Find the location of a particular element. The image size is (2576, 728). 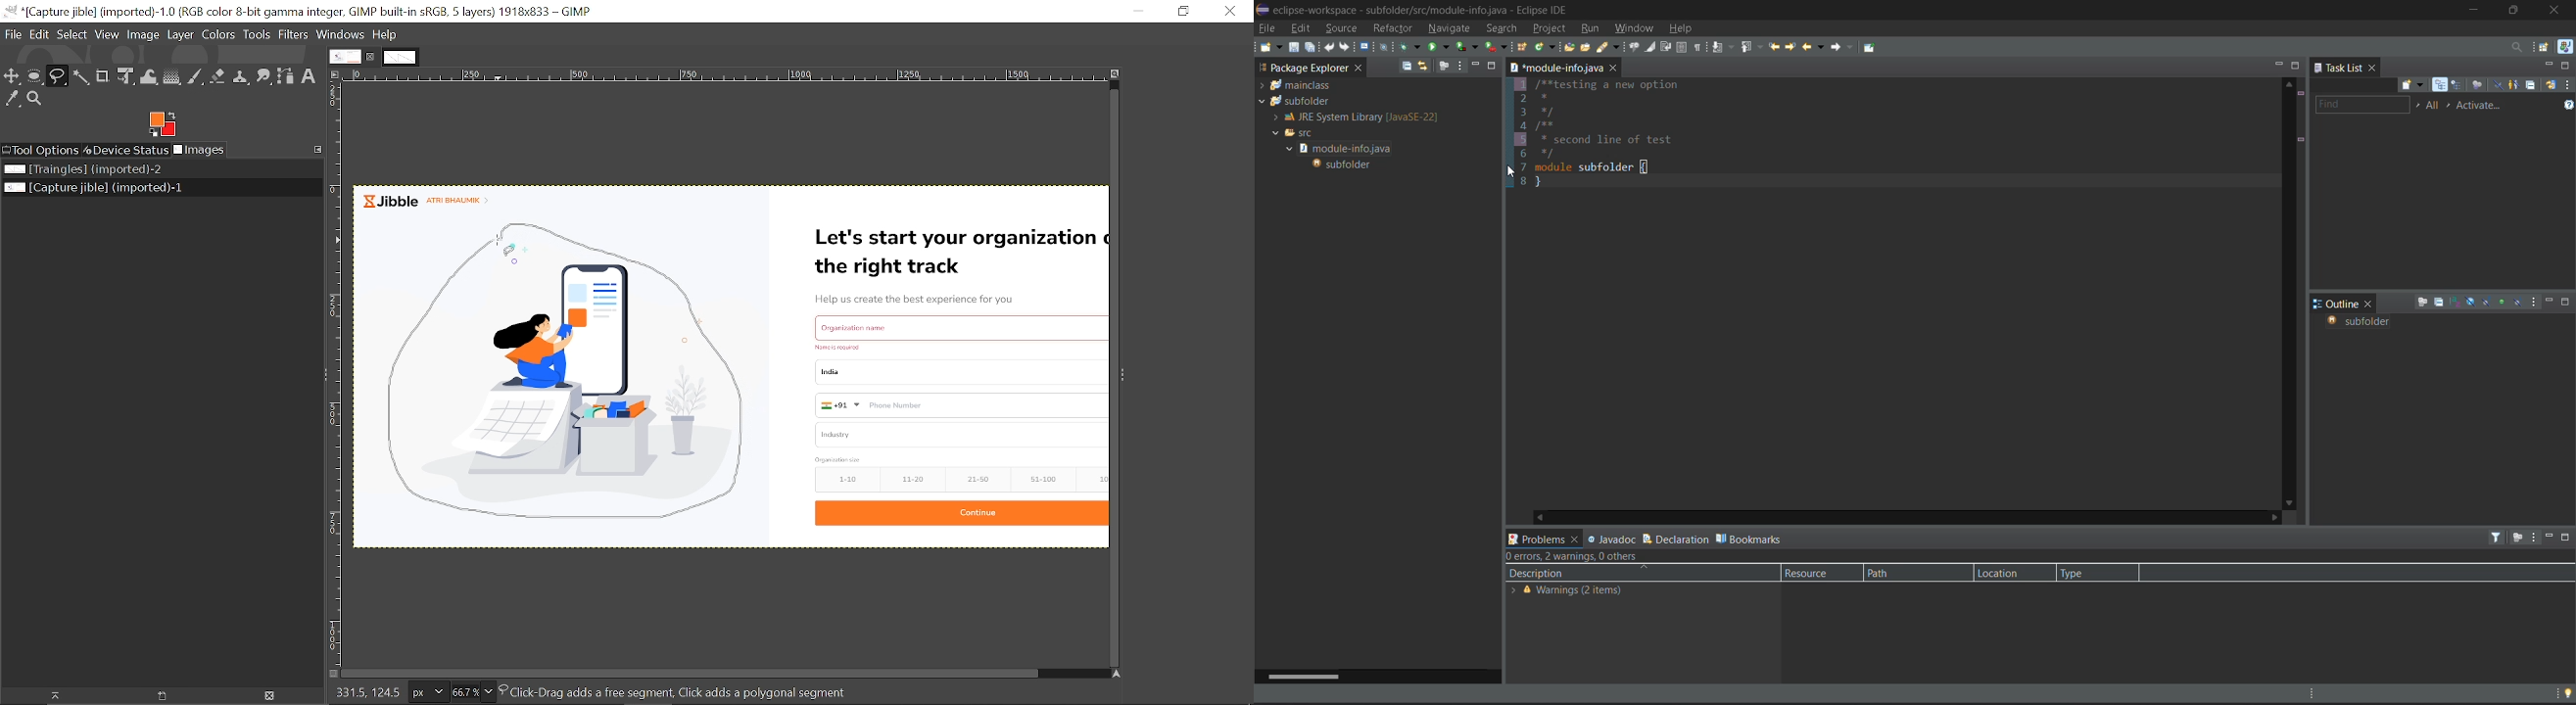

collapse all is located at coordinates (2531, 85).